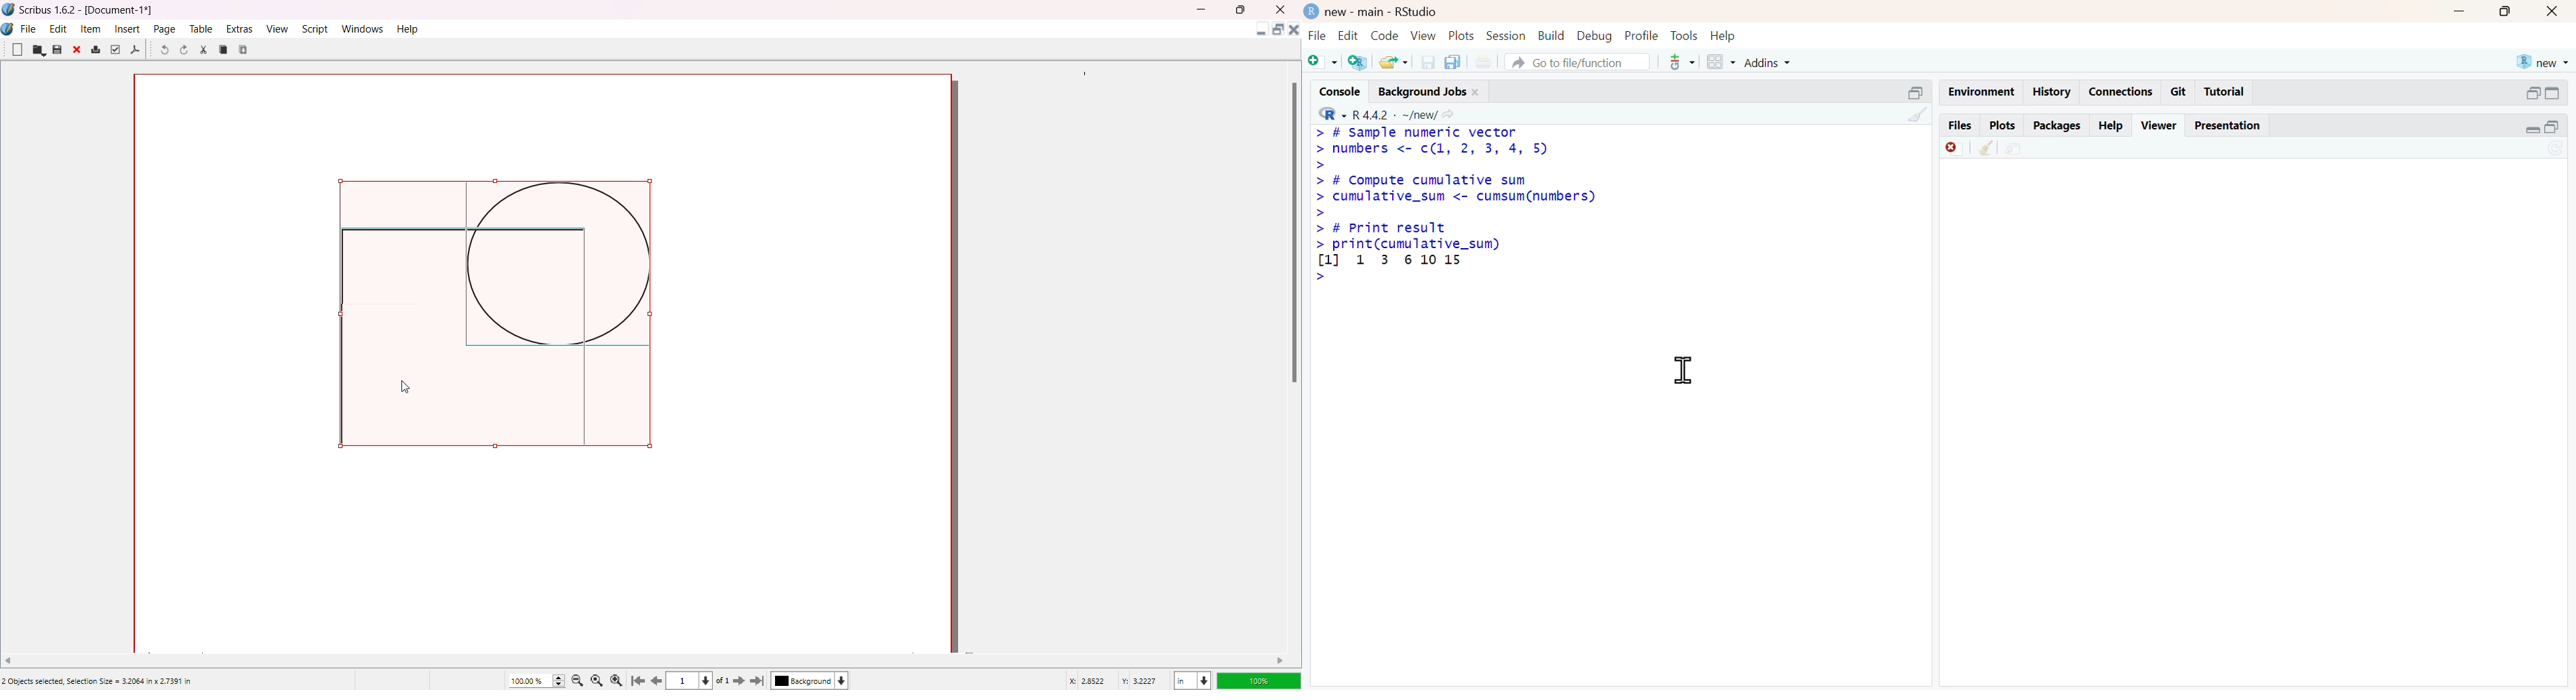 This screenshot has width=2576, height=700. Describe the element at coordinates (1342, 91) in the screenshot. I see `console` at that location.